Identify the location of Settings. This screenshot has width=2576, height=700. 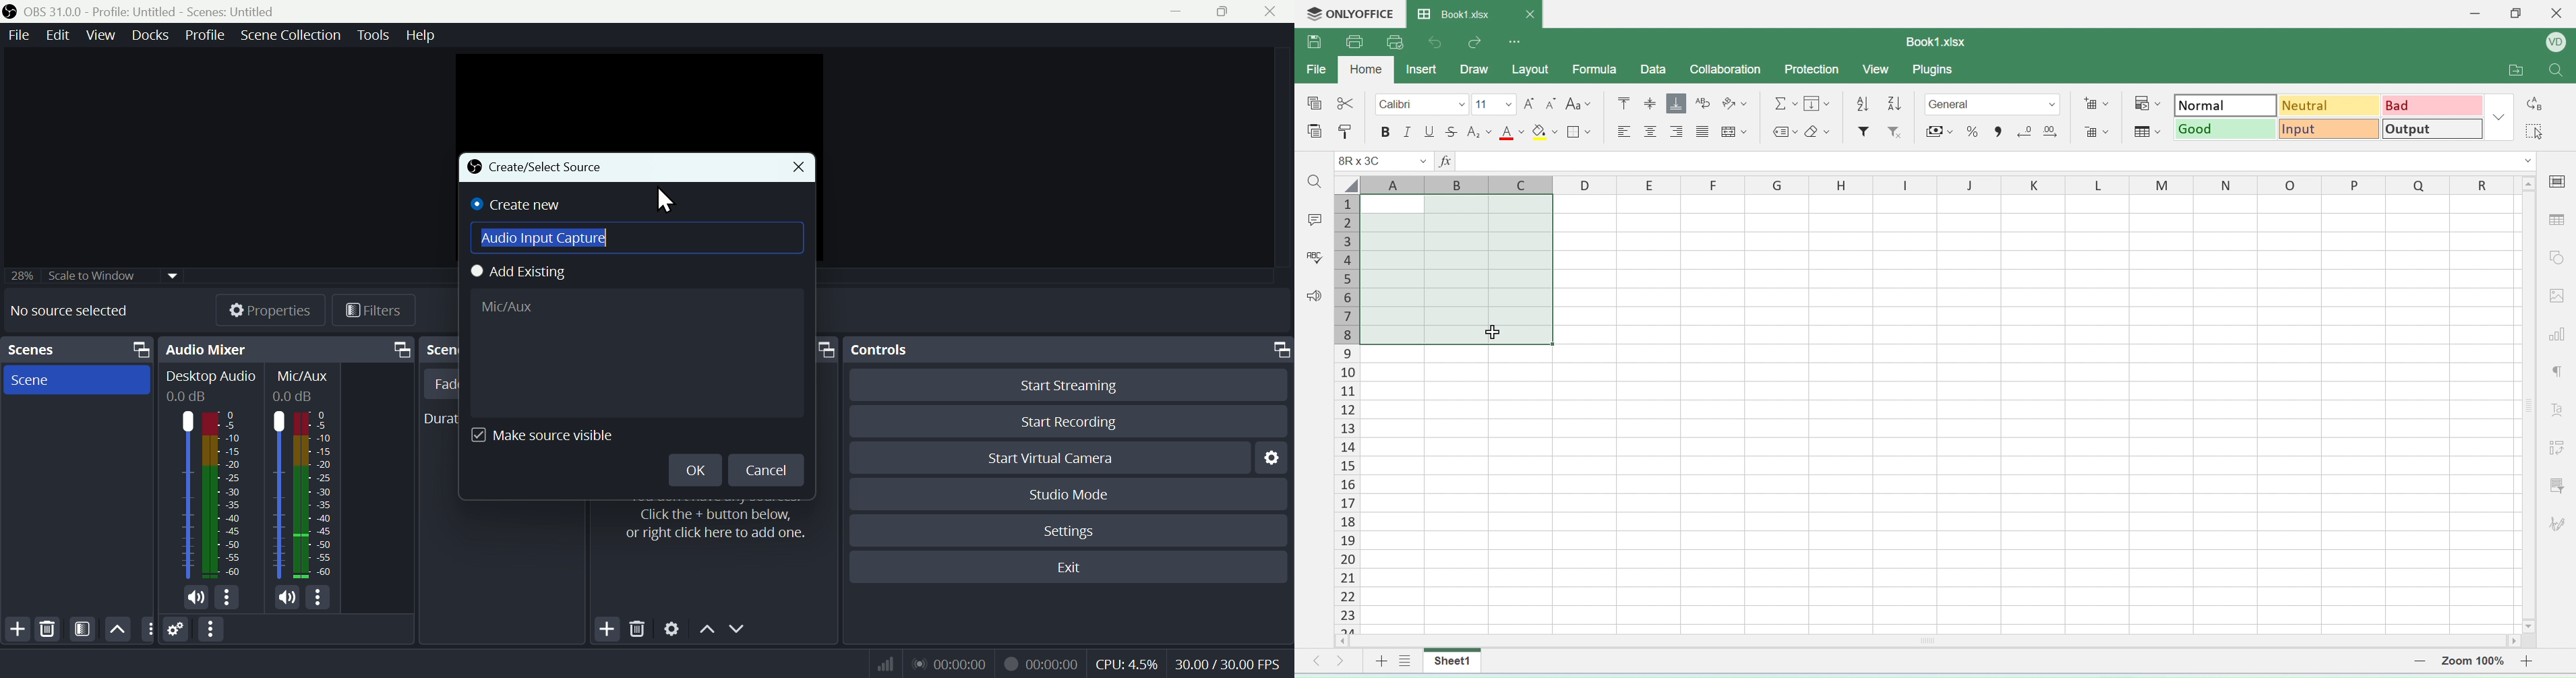
(1276, 457).